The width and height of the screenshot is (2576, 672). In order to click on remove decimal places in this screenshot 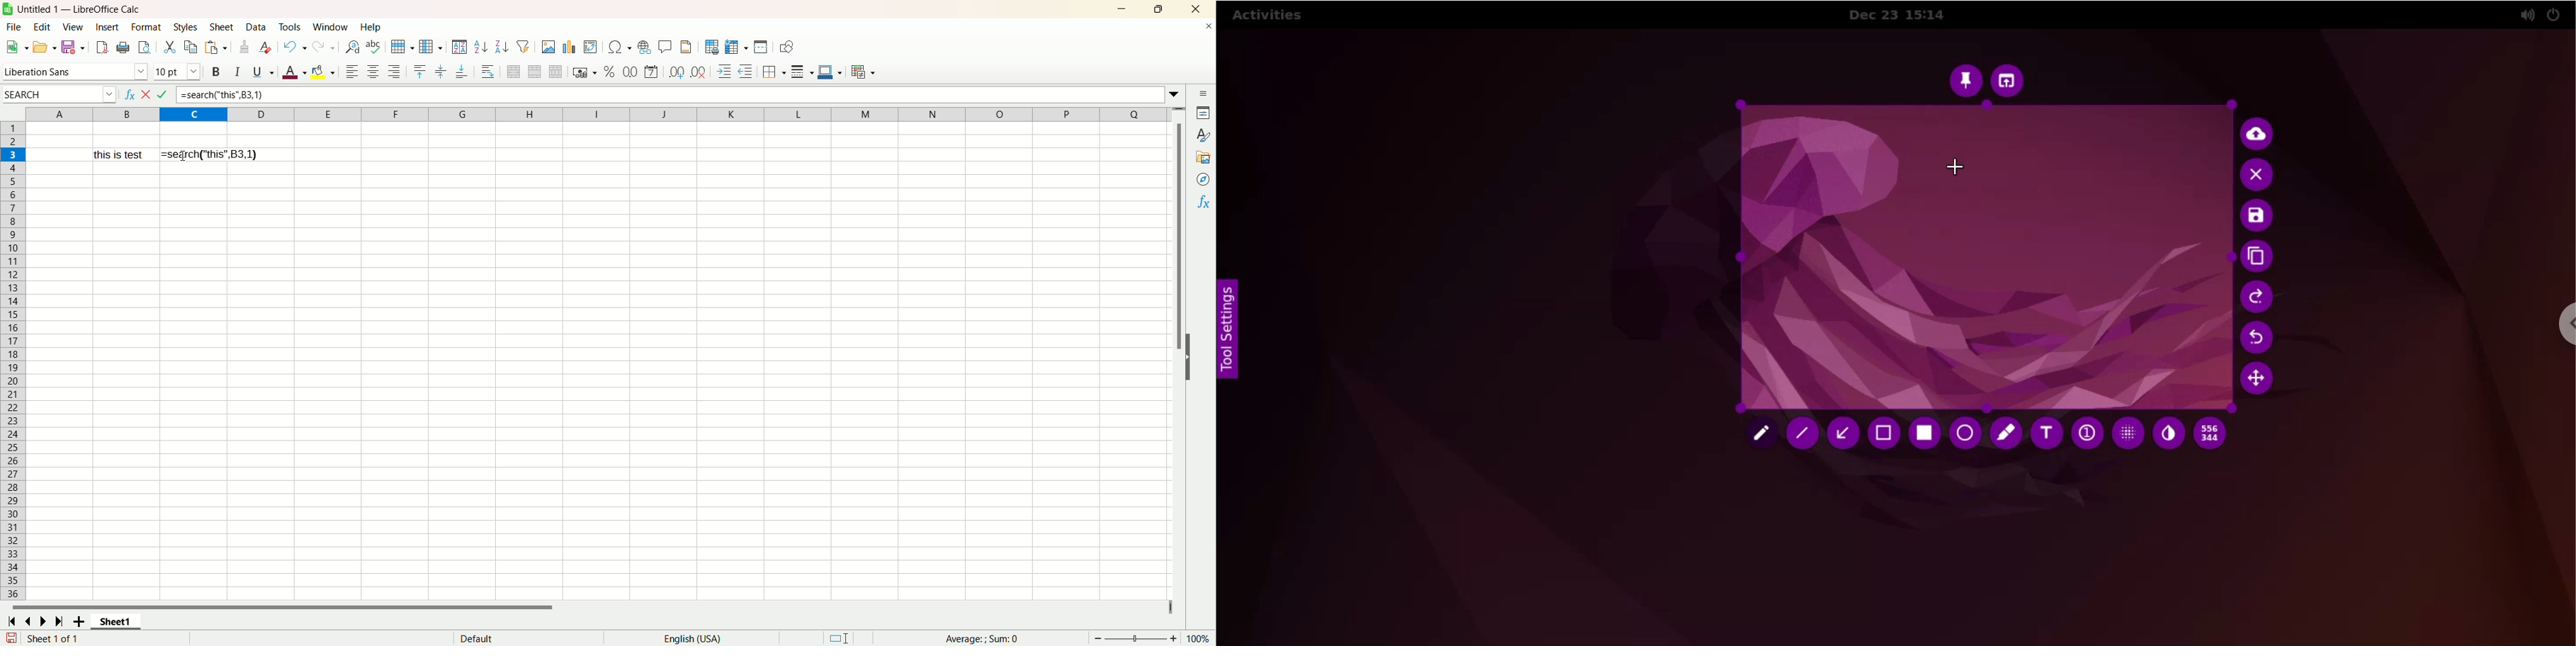, I will do `click(699, 70)`.